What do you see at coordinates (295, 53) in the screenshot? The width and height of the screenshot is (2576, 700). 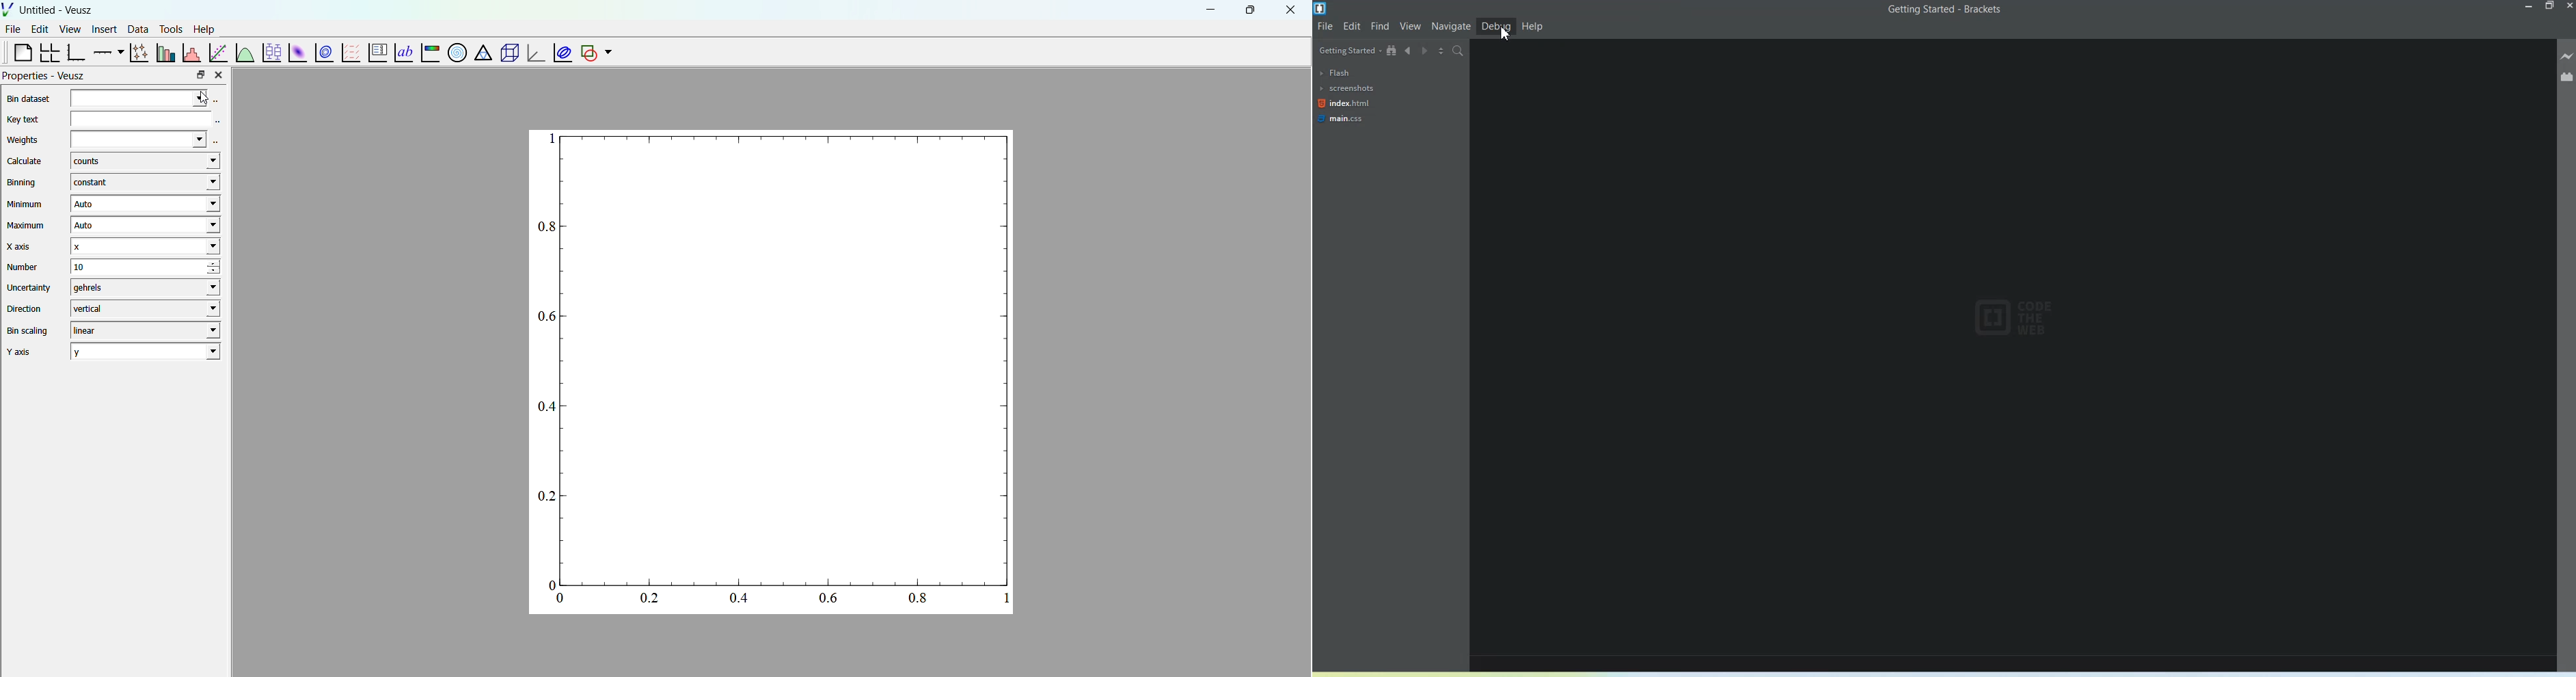 I see `plot 2d dataset as an image` at bounding box center [295, 53].